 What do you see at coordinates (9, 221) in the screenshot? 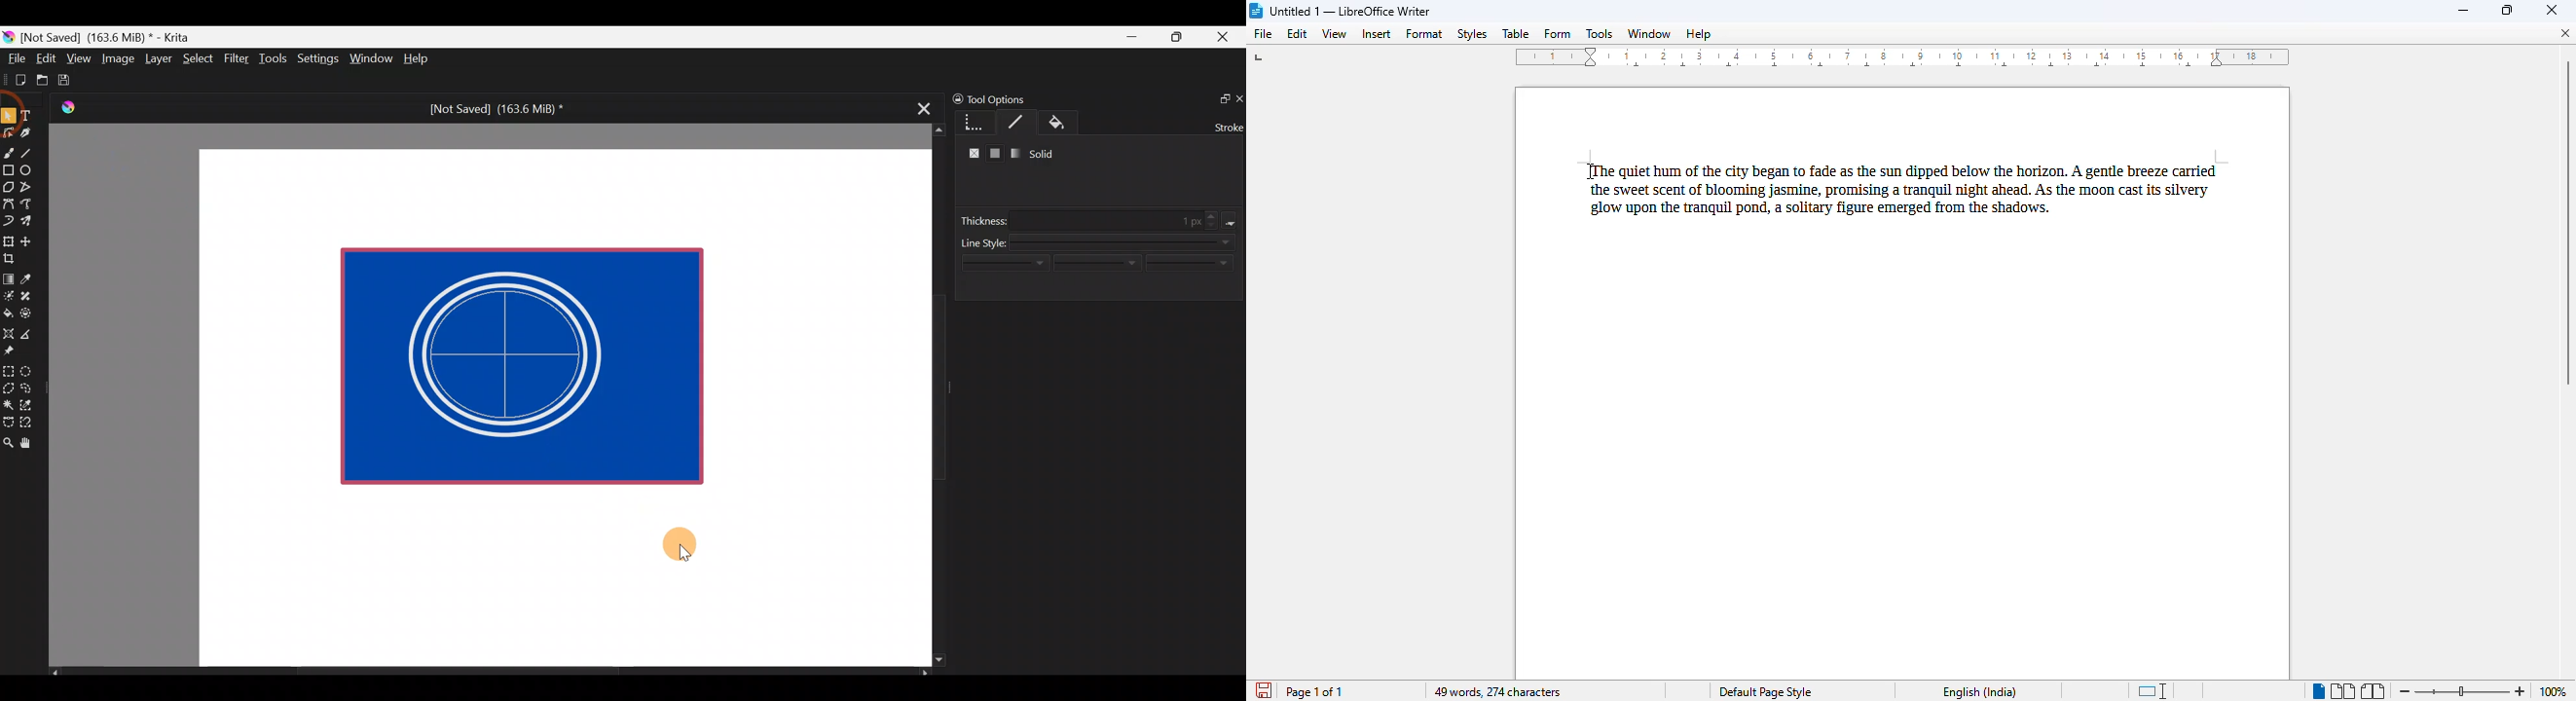
I see `Dynamic brush tool` at bounding box center [9, 221].